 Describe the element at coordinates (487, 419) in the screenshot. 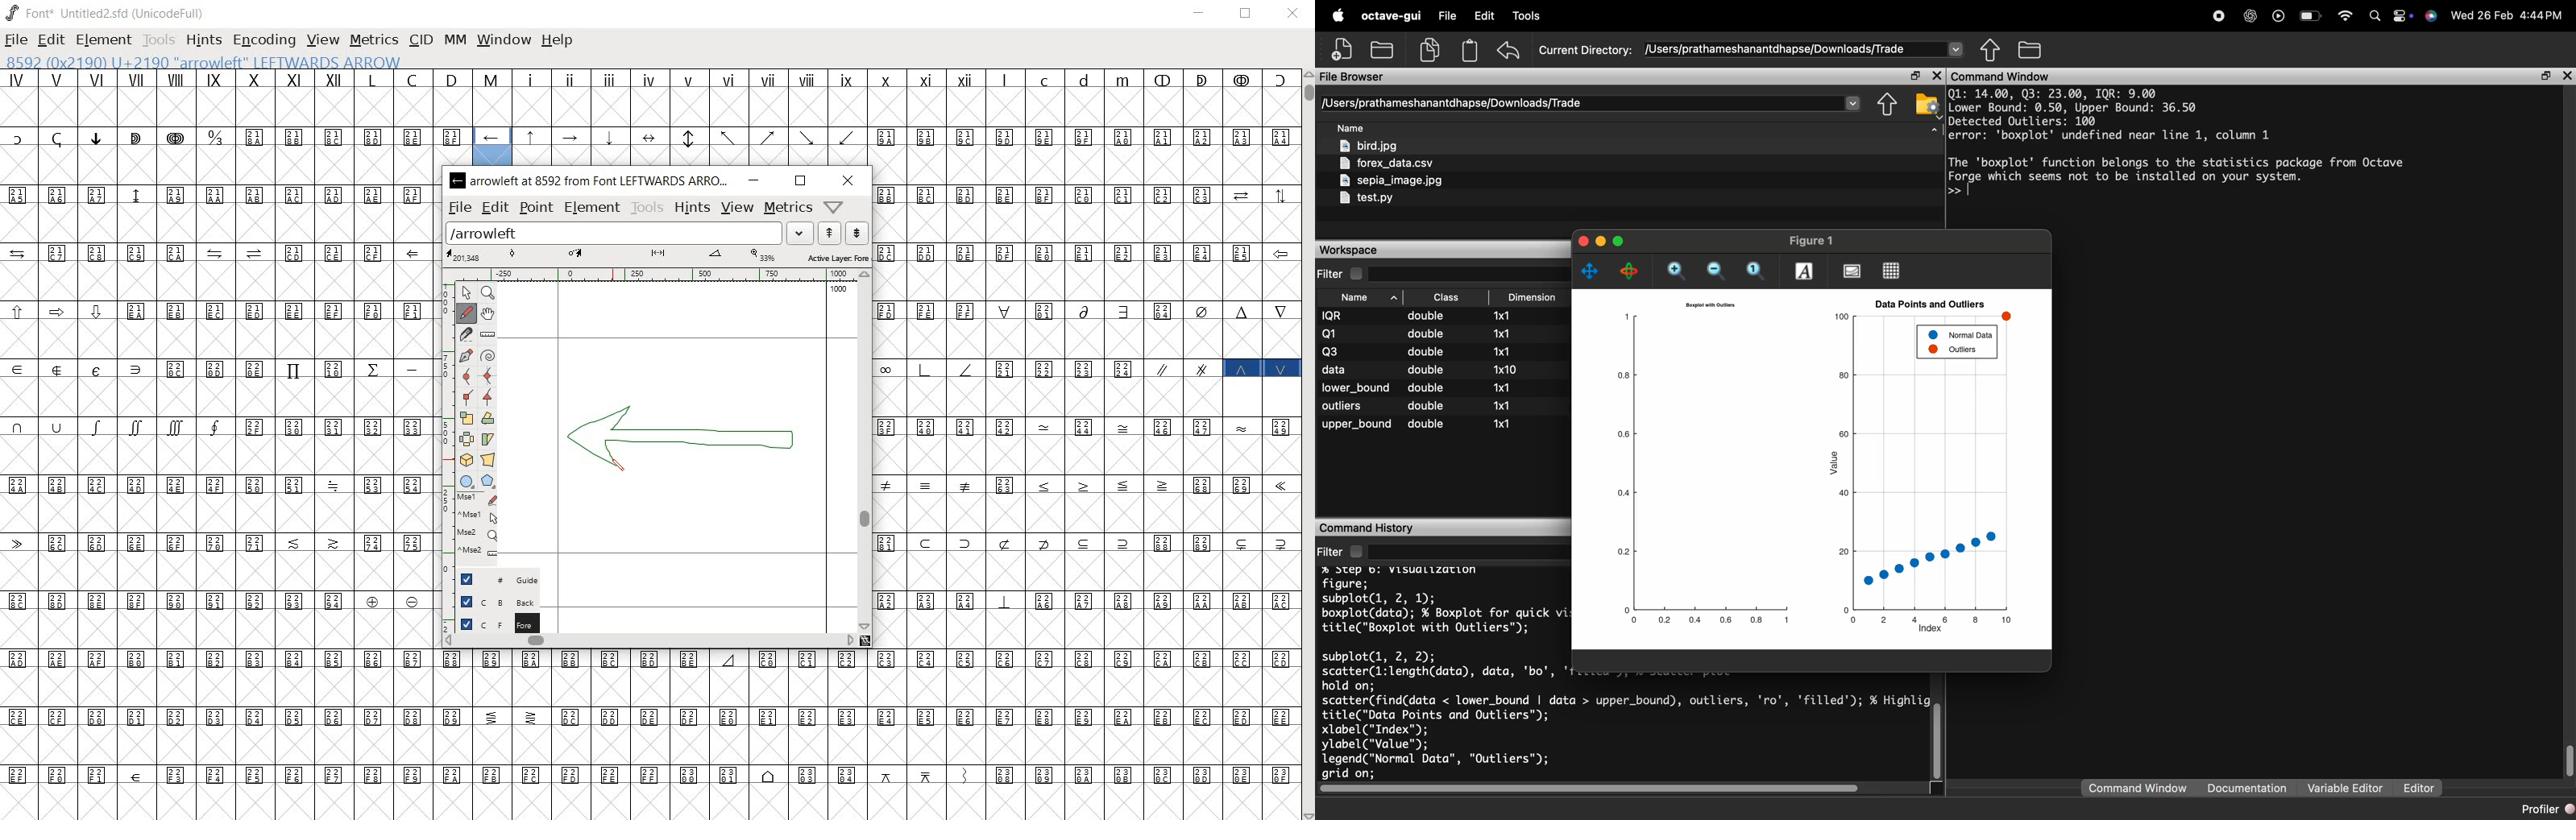

I see `Rotate the selection` at that location.